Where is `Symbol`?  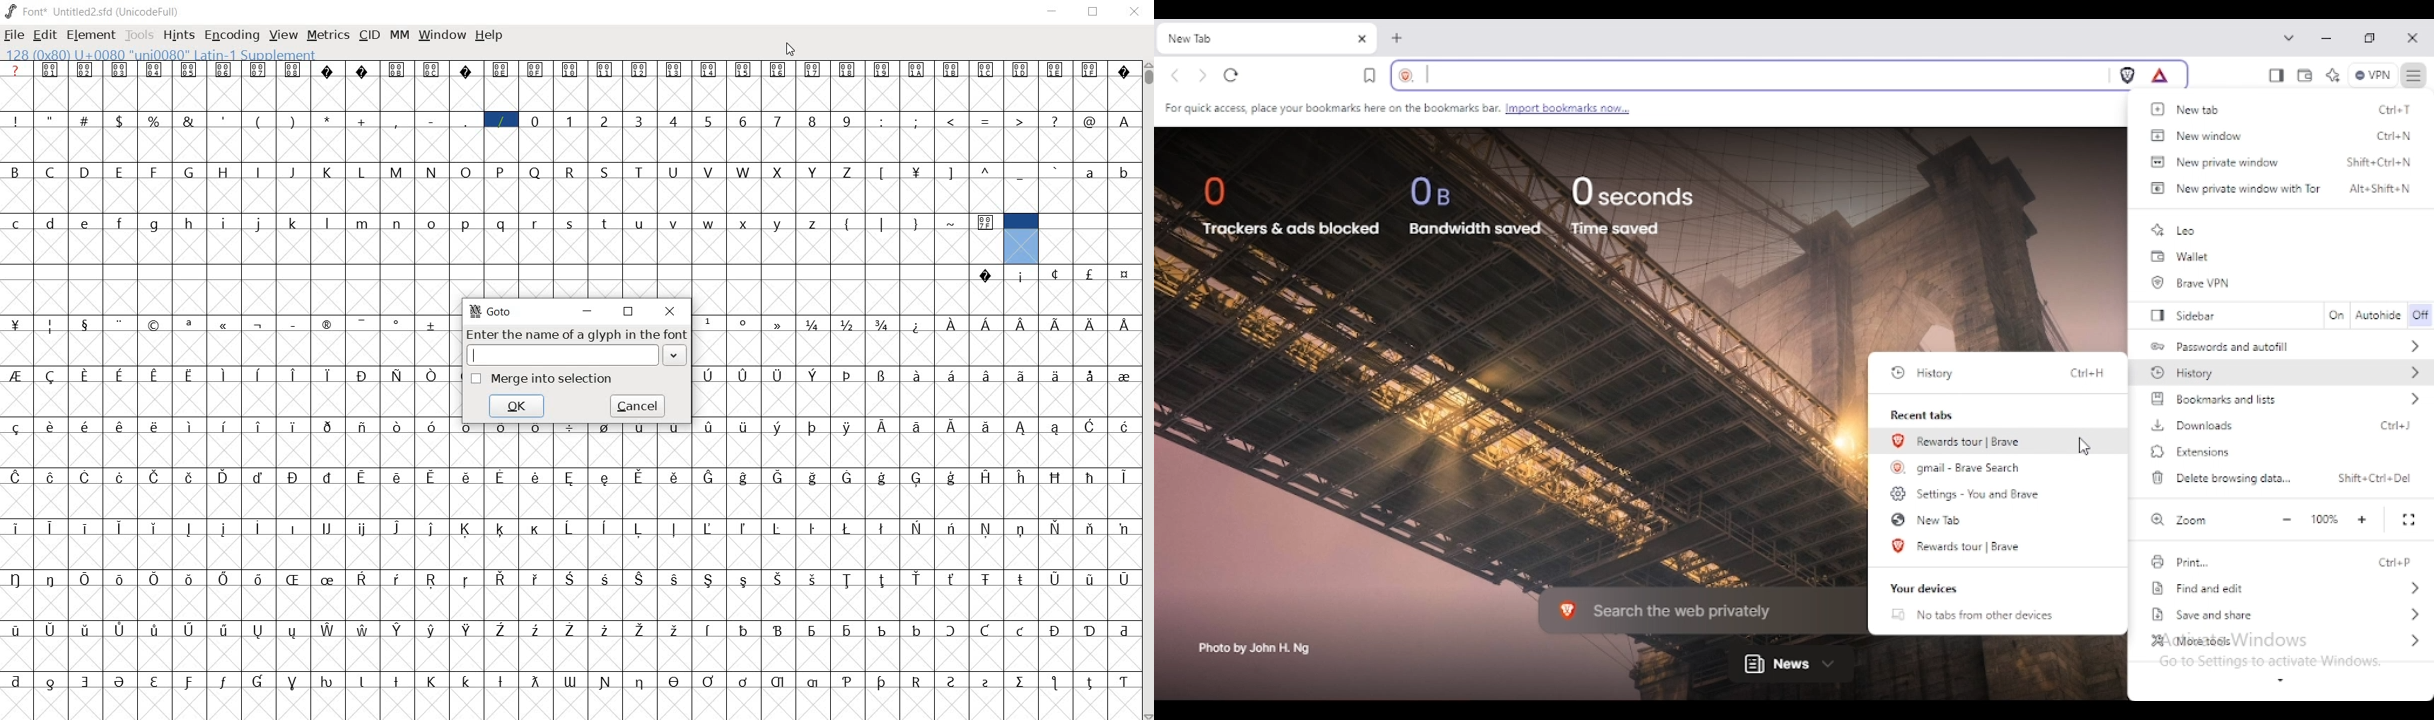
Symbol is located at coordinates (291, 70).